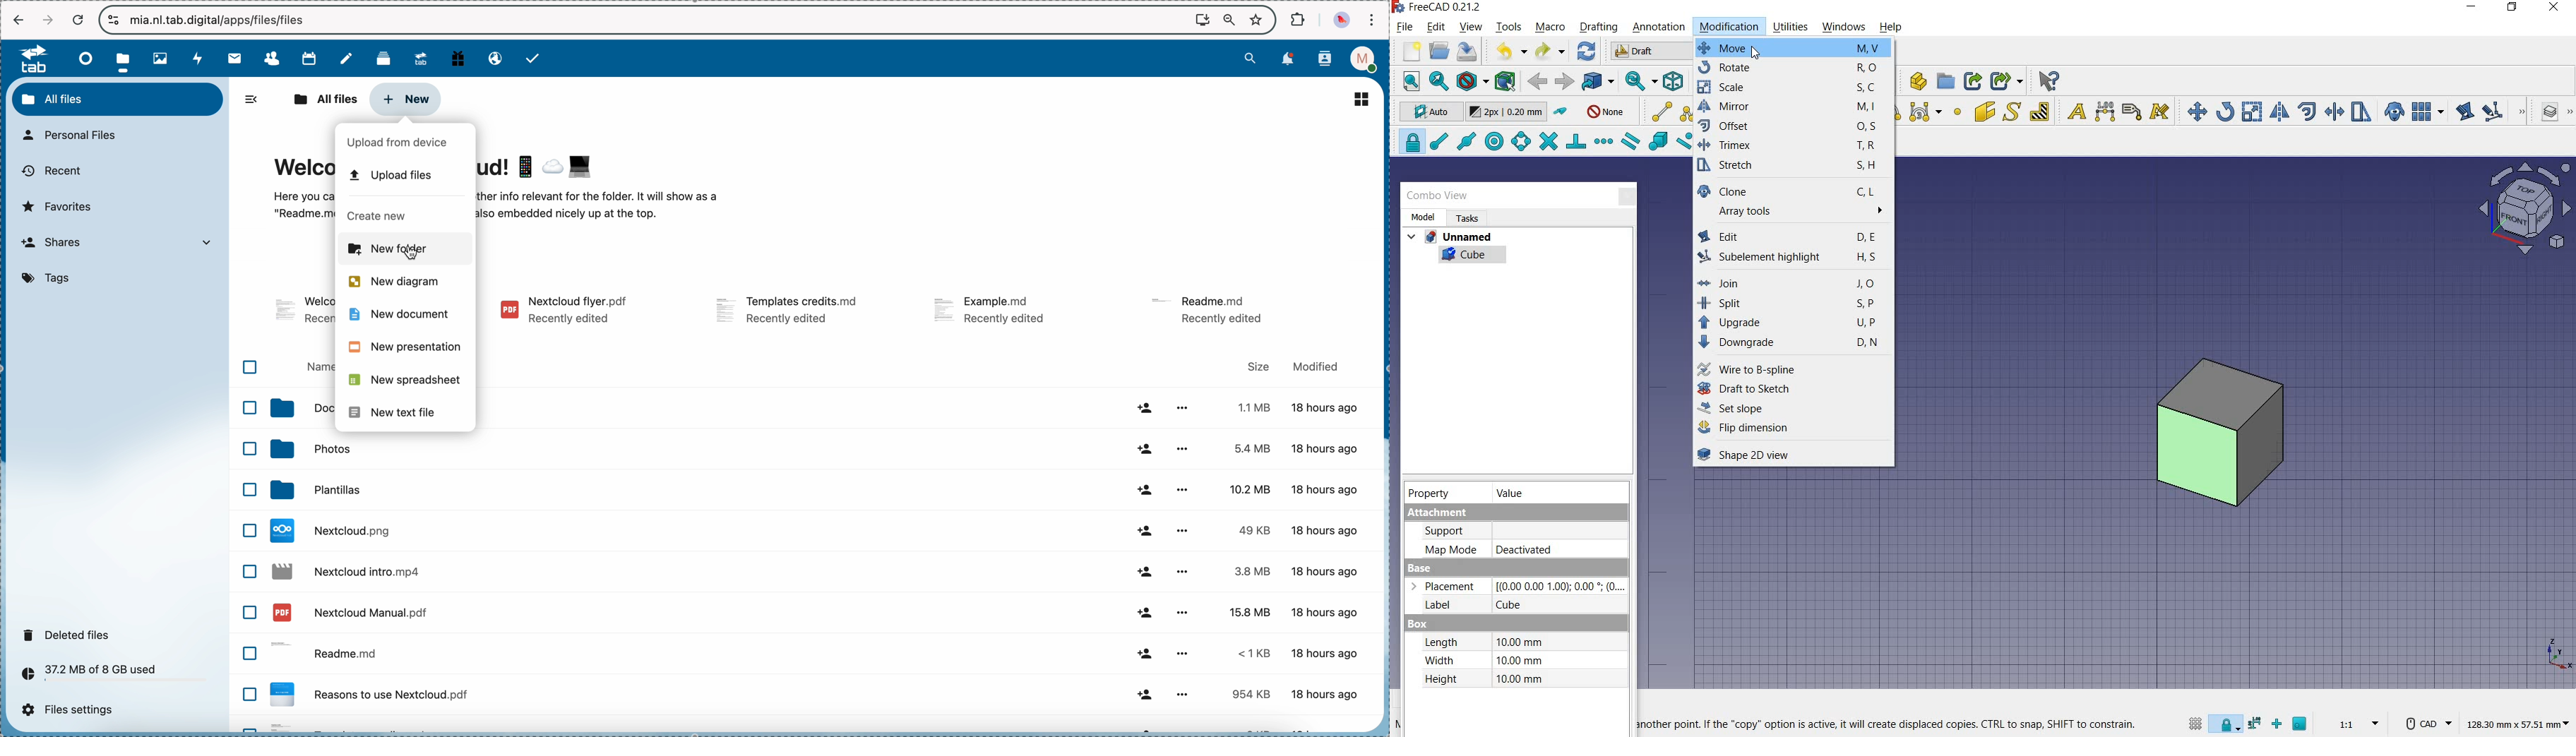  Describe the element at coordinates (1436, 27) in the screenshot. I see `edit` at that location.